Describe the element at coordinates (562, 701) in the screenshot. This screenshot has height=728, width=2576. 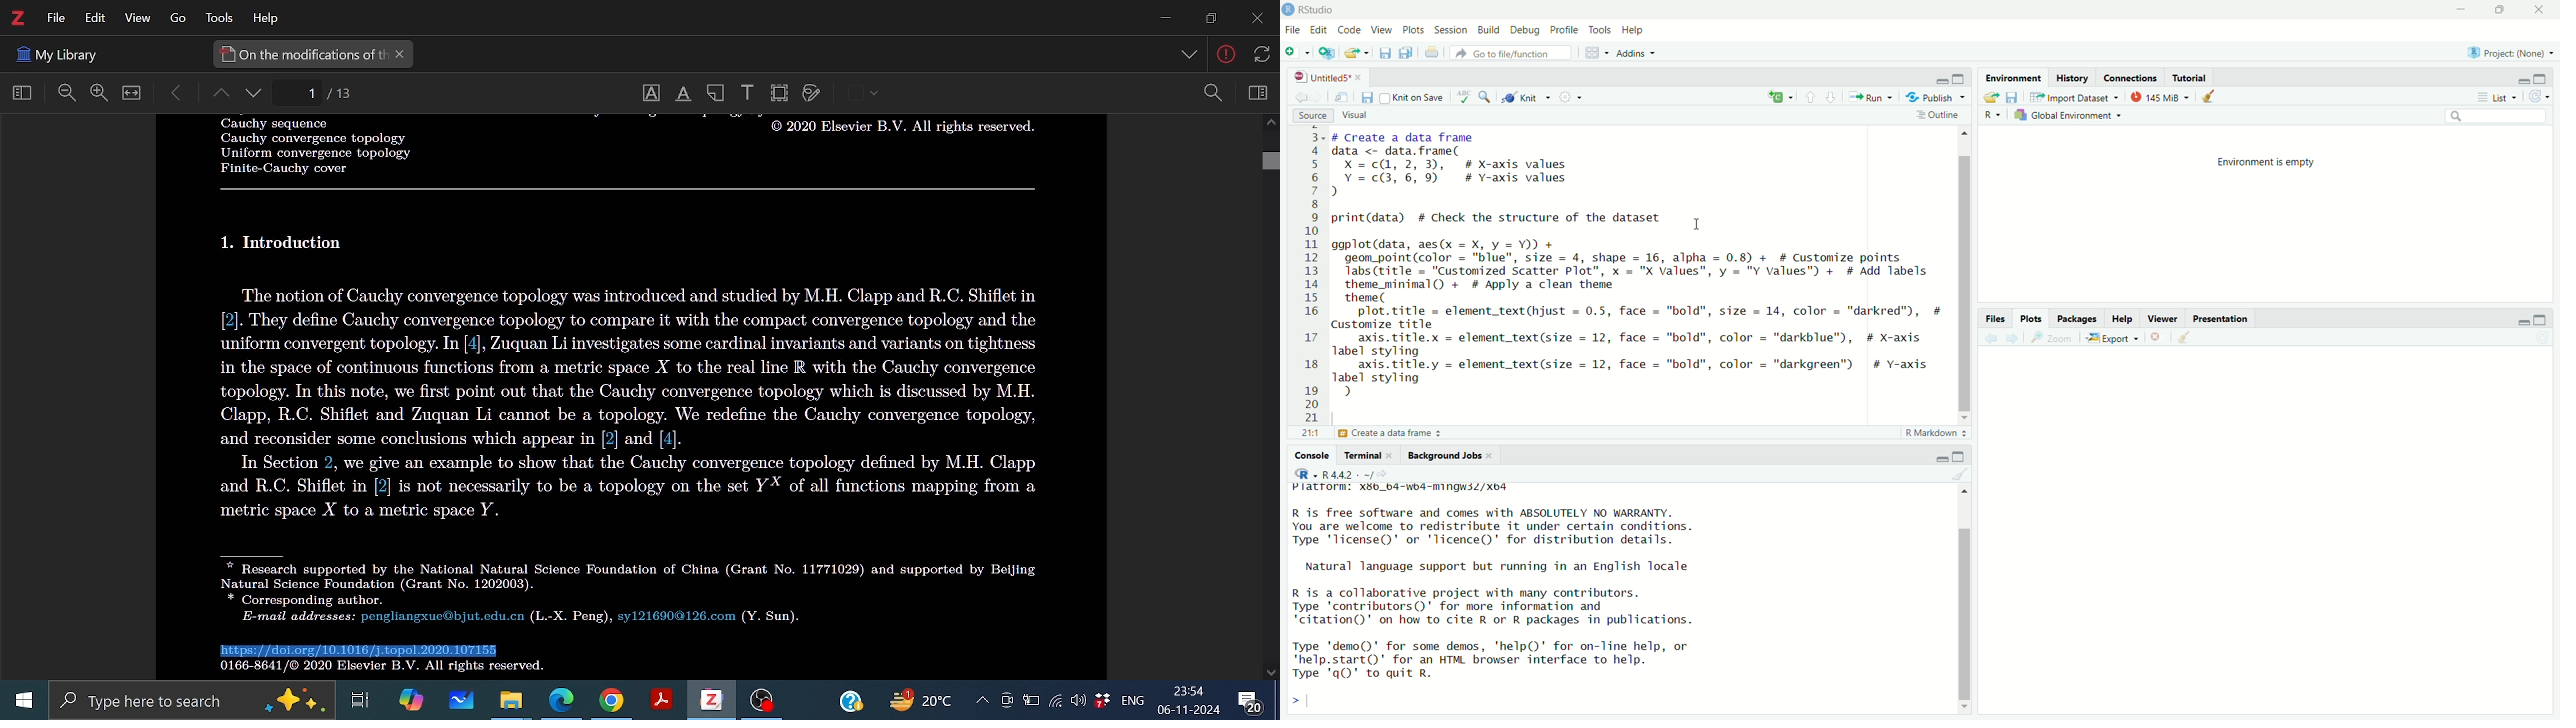
I see `Microsoft edge` at that location.